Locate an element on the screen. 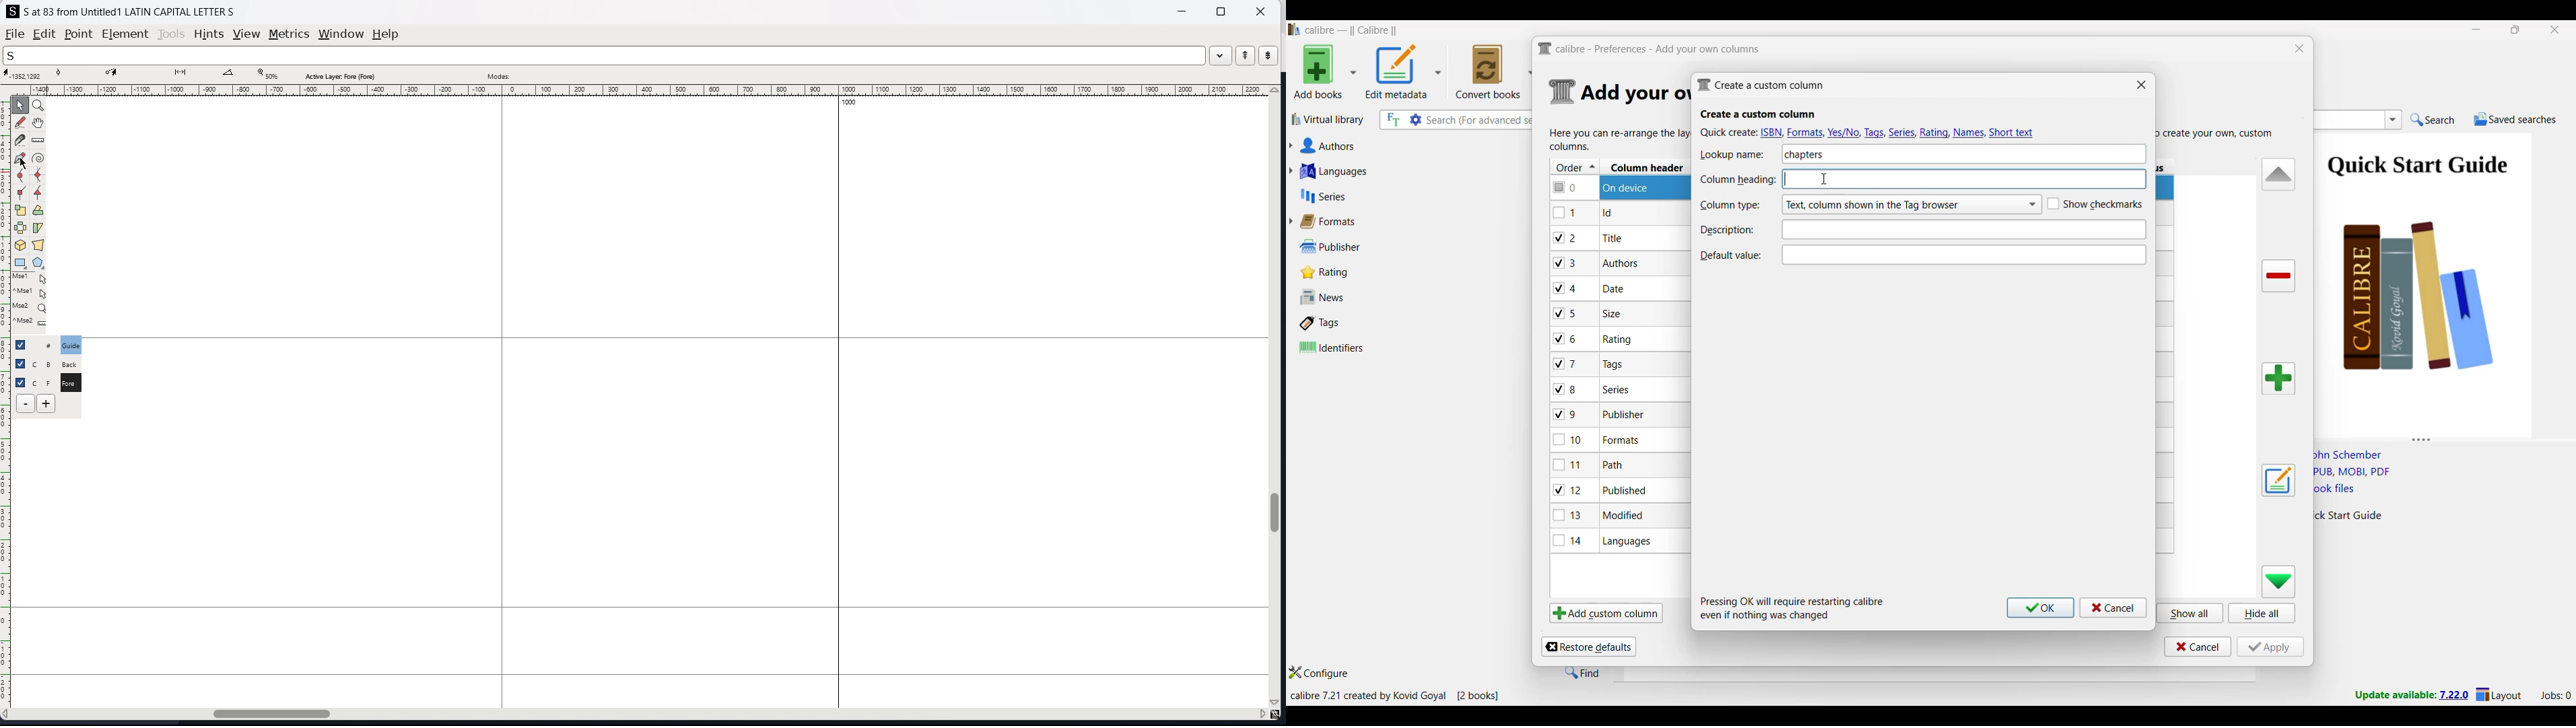 This screenshot has height=728, width=2576. Software logo is located at coordinates (1295, 30).